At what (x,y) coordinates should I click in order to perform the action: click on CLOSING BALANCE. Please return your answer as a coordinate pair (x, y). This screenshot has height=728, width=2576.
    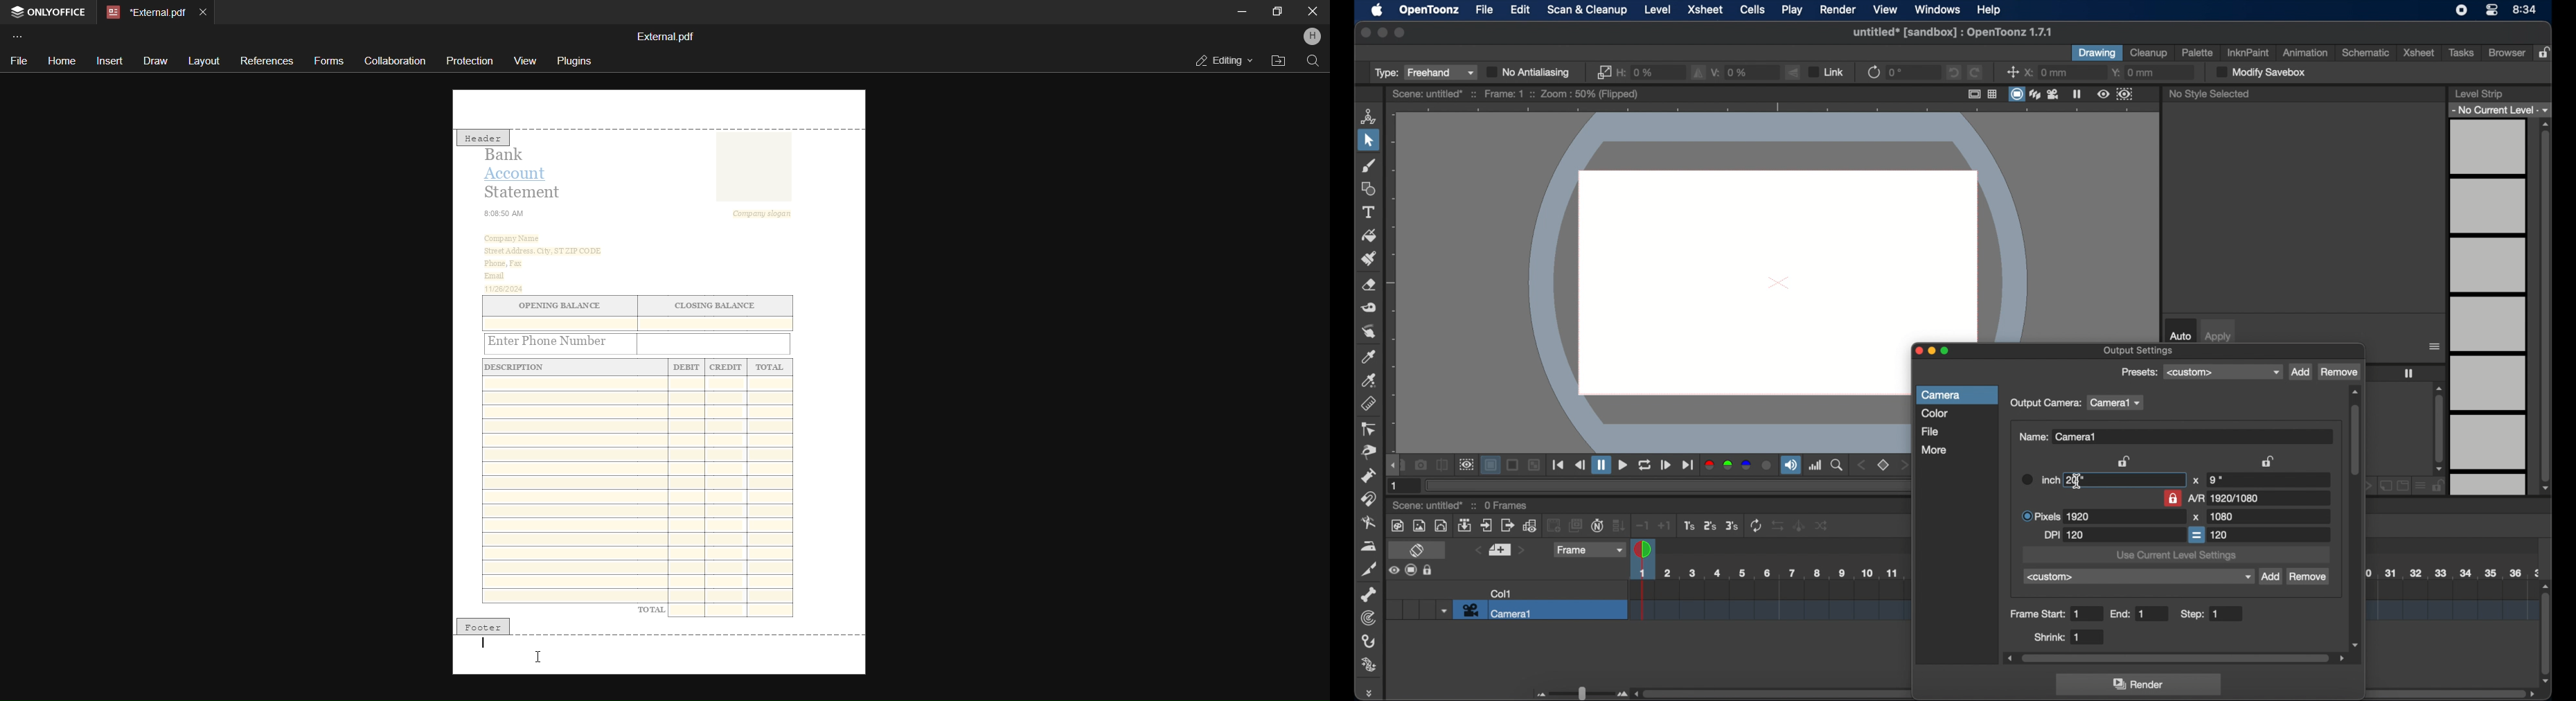
    Looking at the image, I should click on (717, 306).